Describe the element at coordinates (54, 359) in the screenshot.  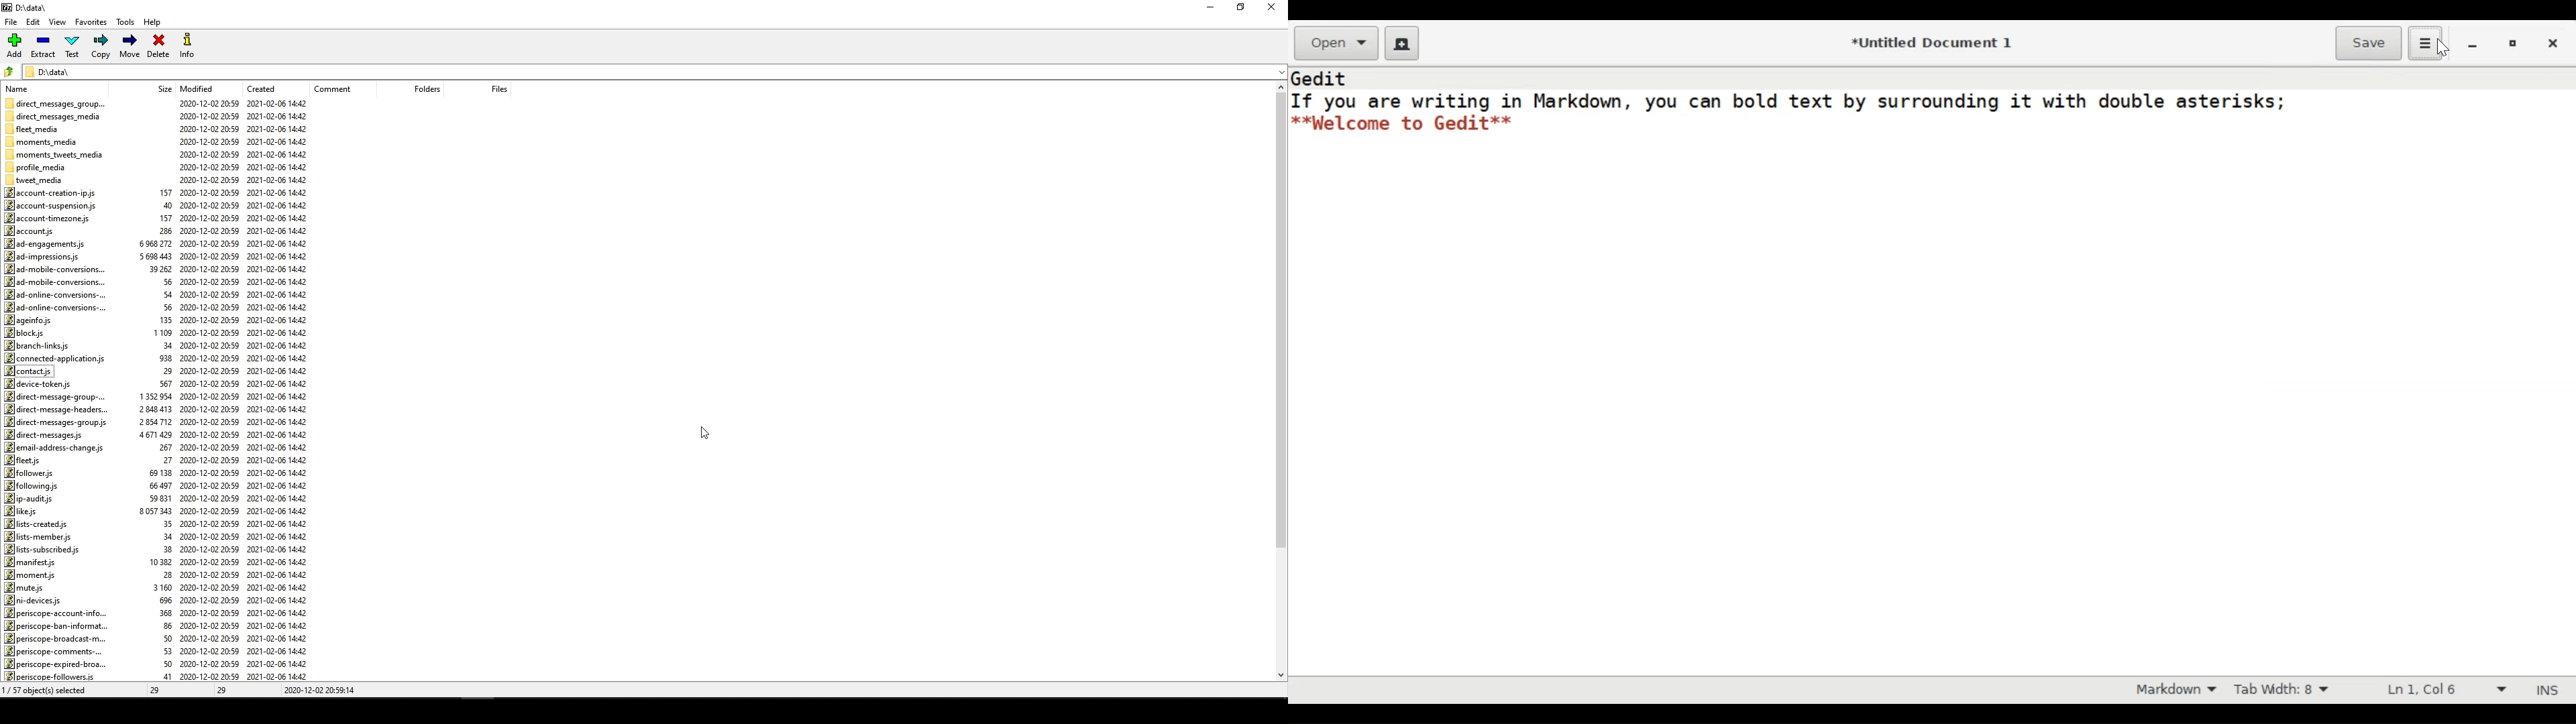
I see `connected-application.js` at that location.